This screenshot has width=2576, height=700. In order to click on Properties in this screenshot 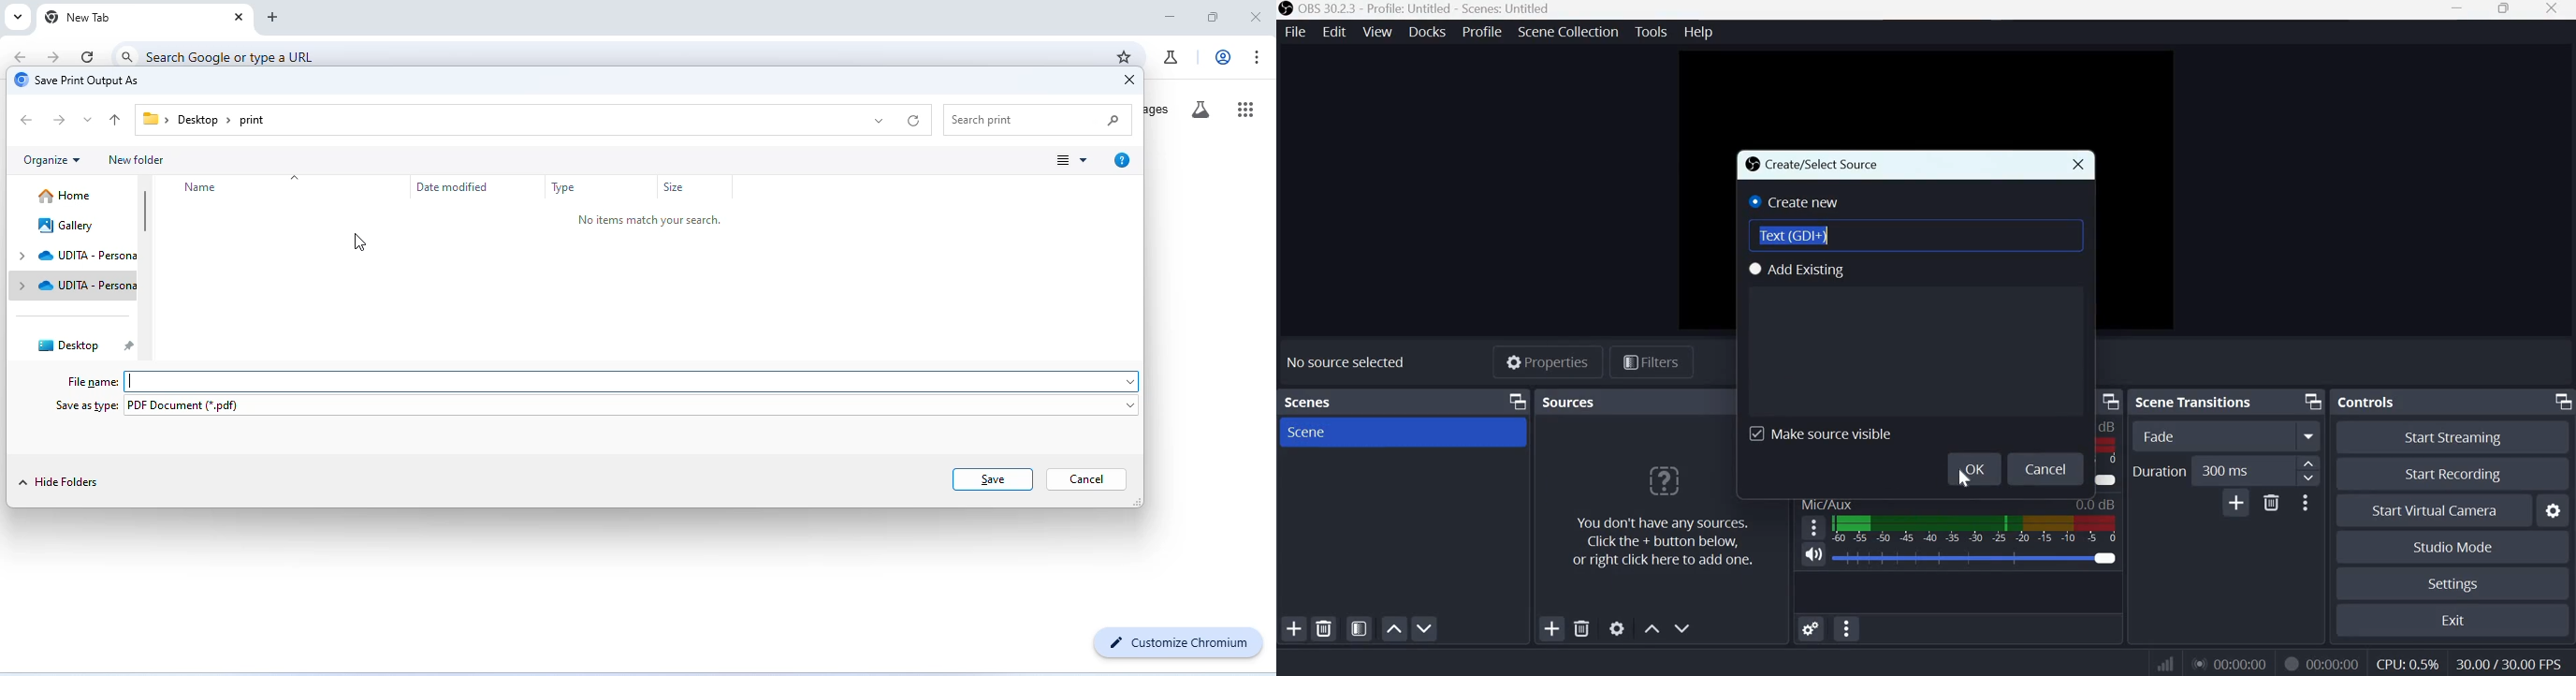, I will do `click(1546, 362)`.